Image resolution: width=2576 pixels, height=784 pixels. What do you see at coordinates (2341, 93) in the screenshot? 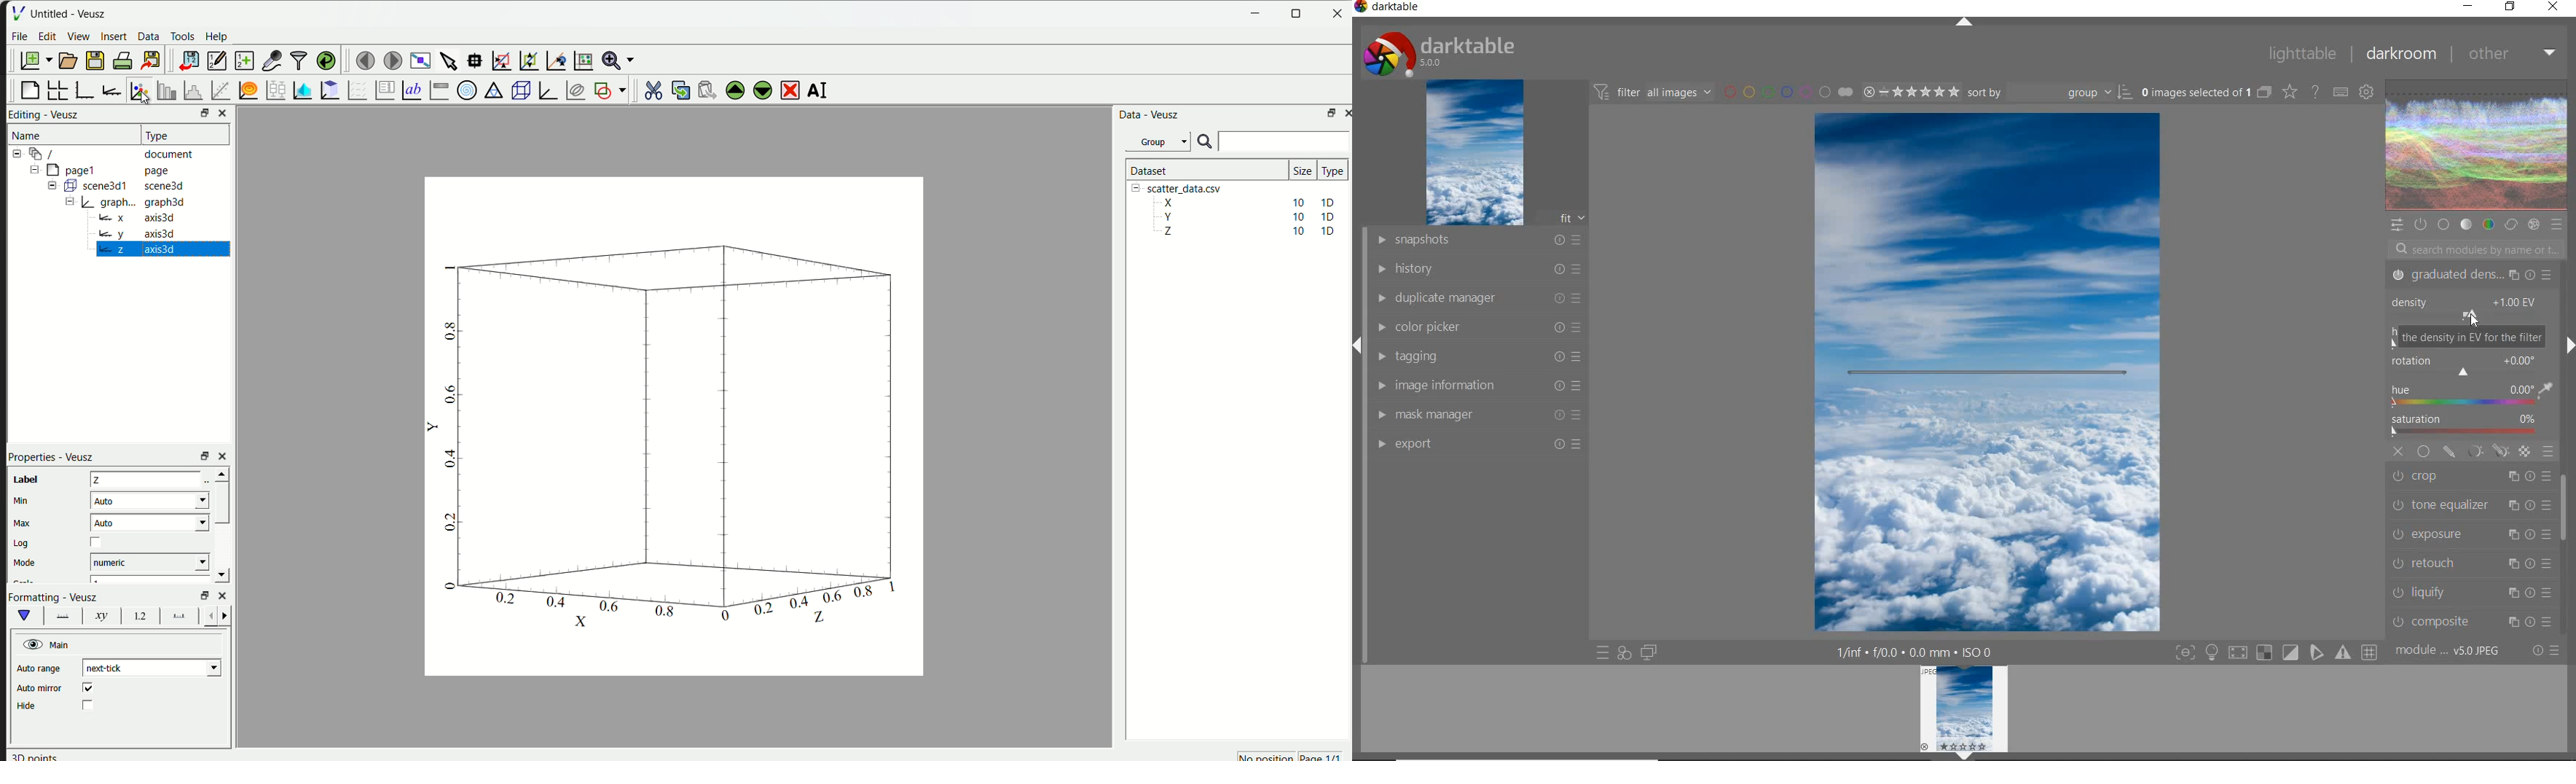
I see `DEFINE KEYBOARD SHORTCUT` at bounding box center [2341, 93].